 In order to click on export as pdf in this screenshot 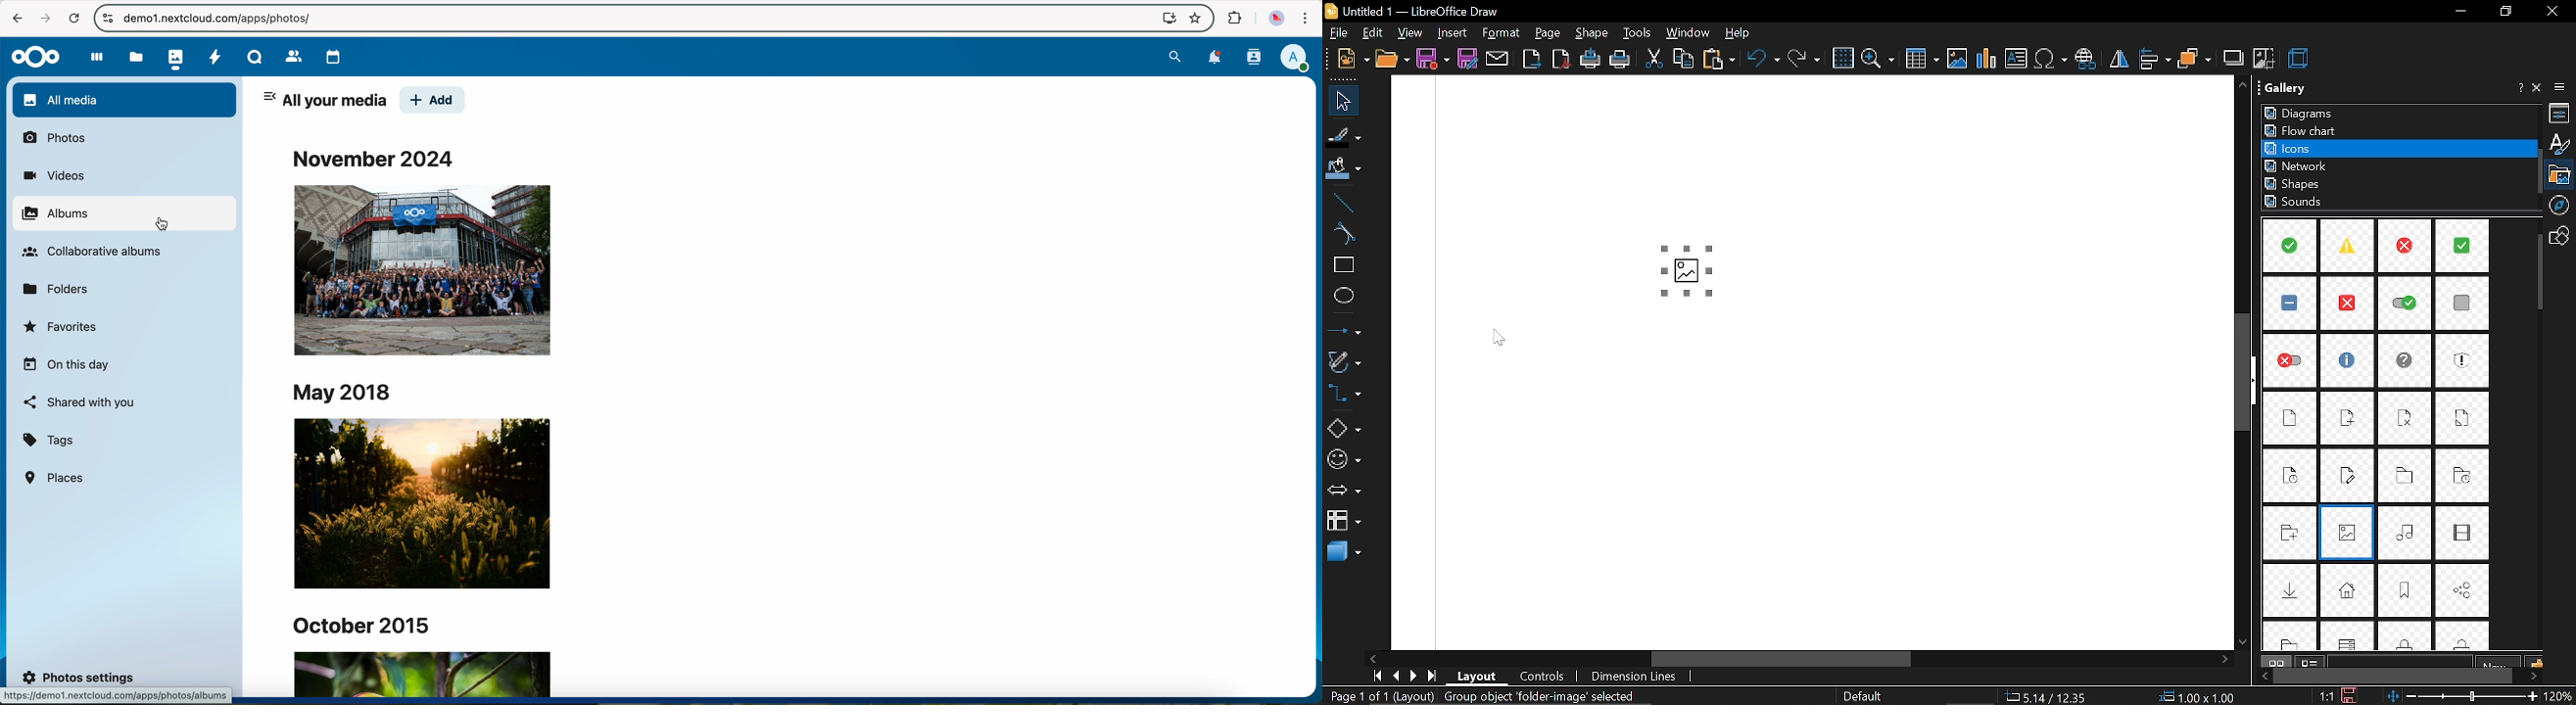, I will do `click(1561, 58)`.